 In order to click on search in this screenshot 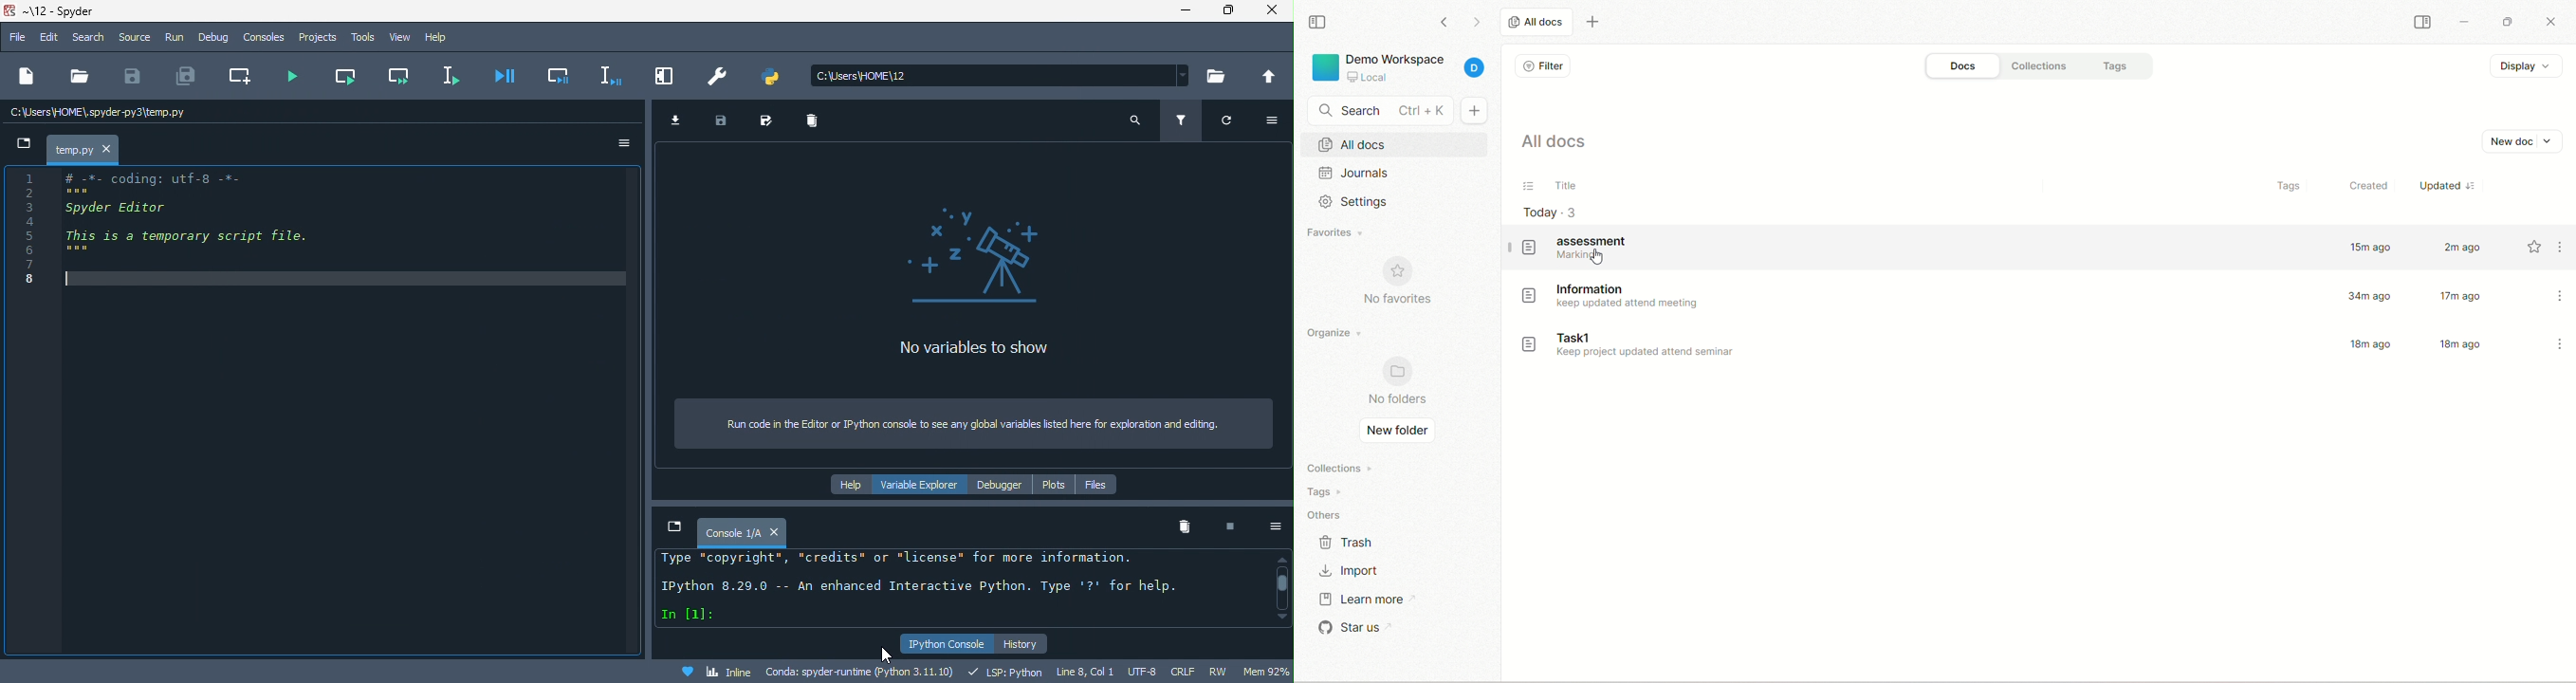, I will do `click(1135, 119)`.